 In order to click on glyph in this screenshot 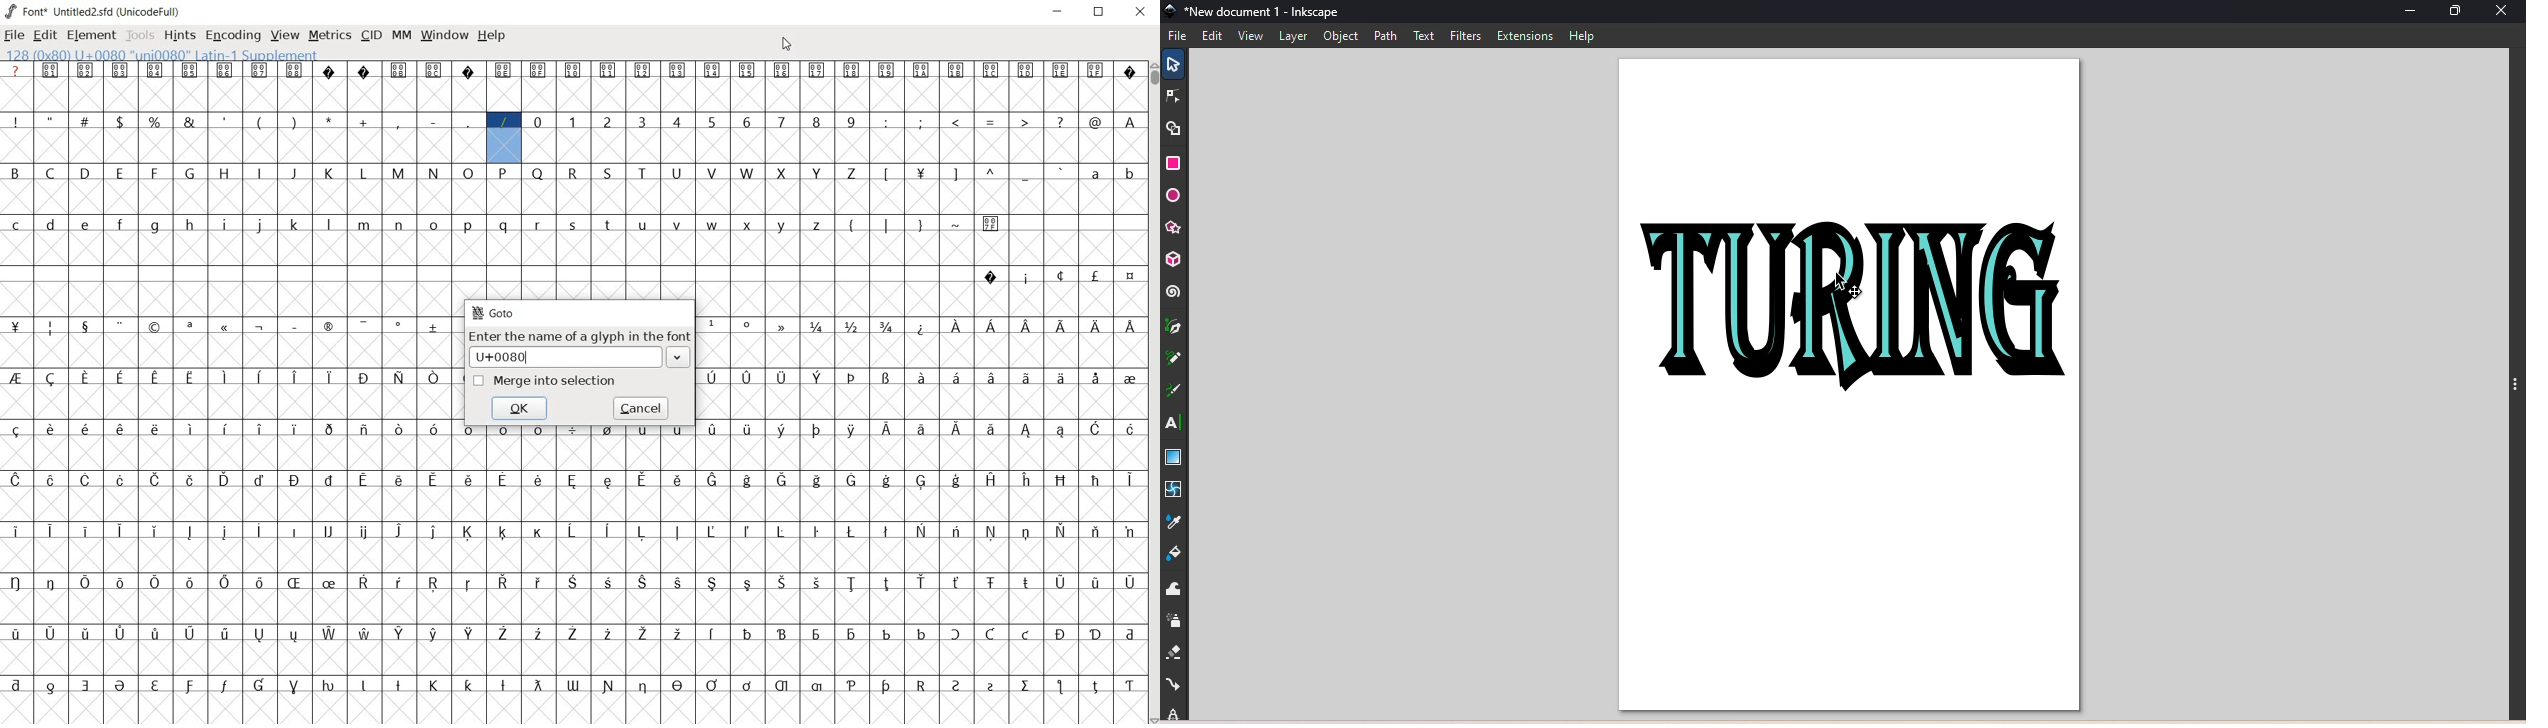, I will do `click(1027, 378)`.